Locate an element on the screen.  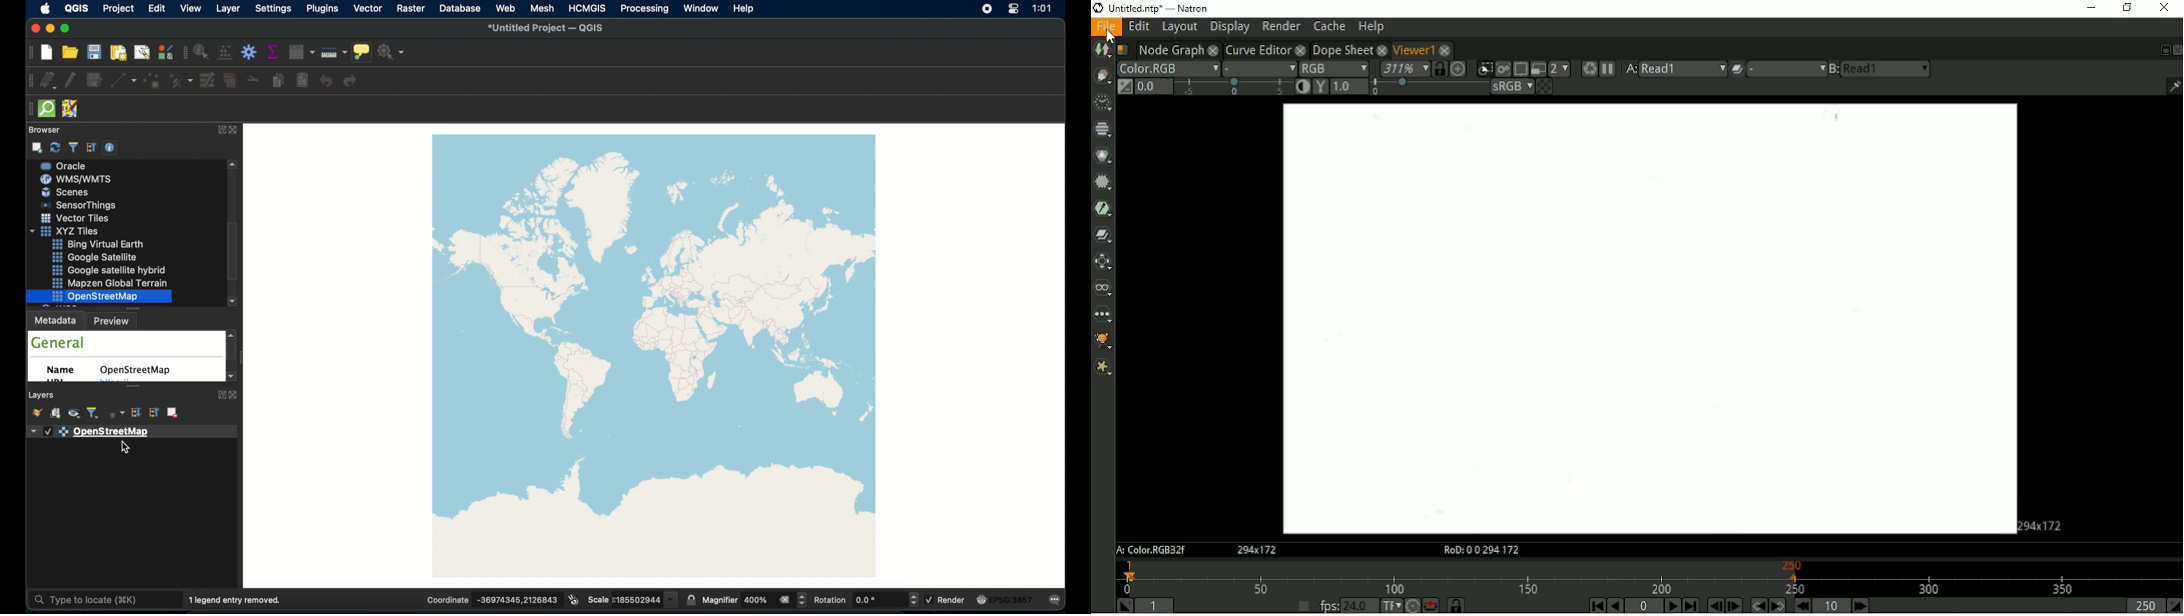
save layer edits is located at coordinates (95, 81).